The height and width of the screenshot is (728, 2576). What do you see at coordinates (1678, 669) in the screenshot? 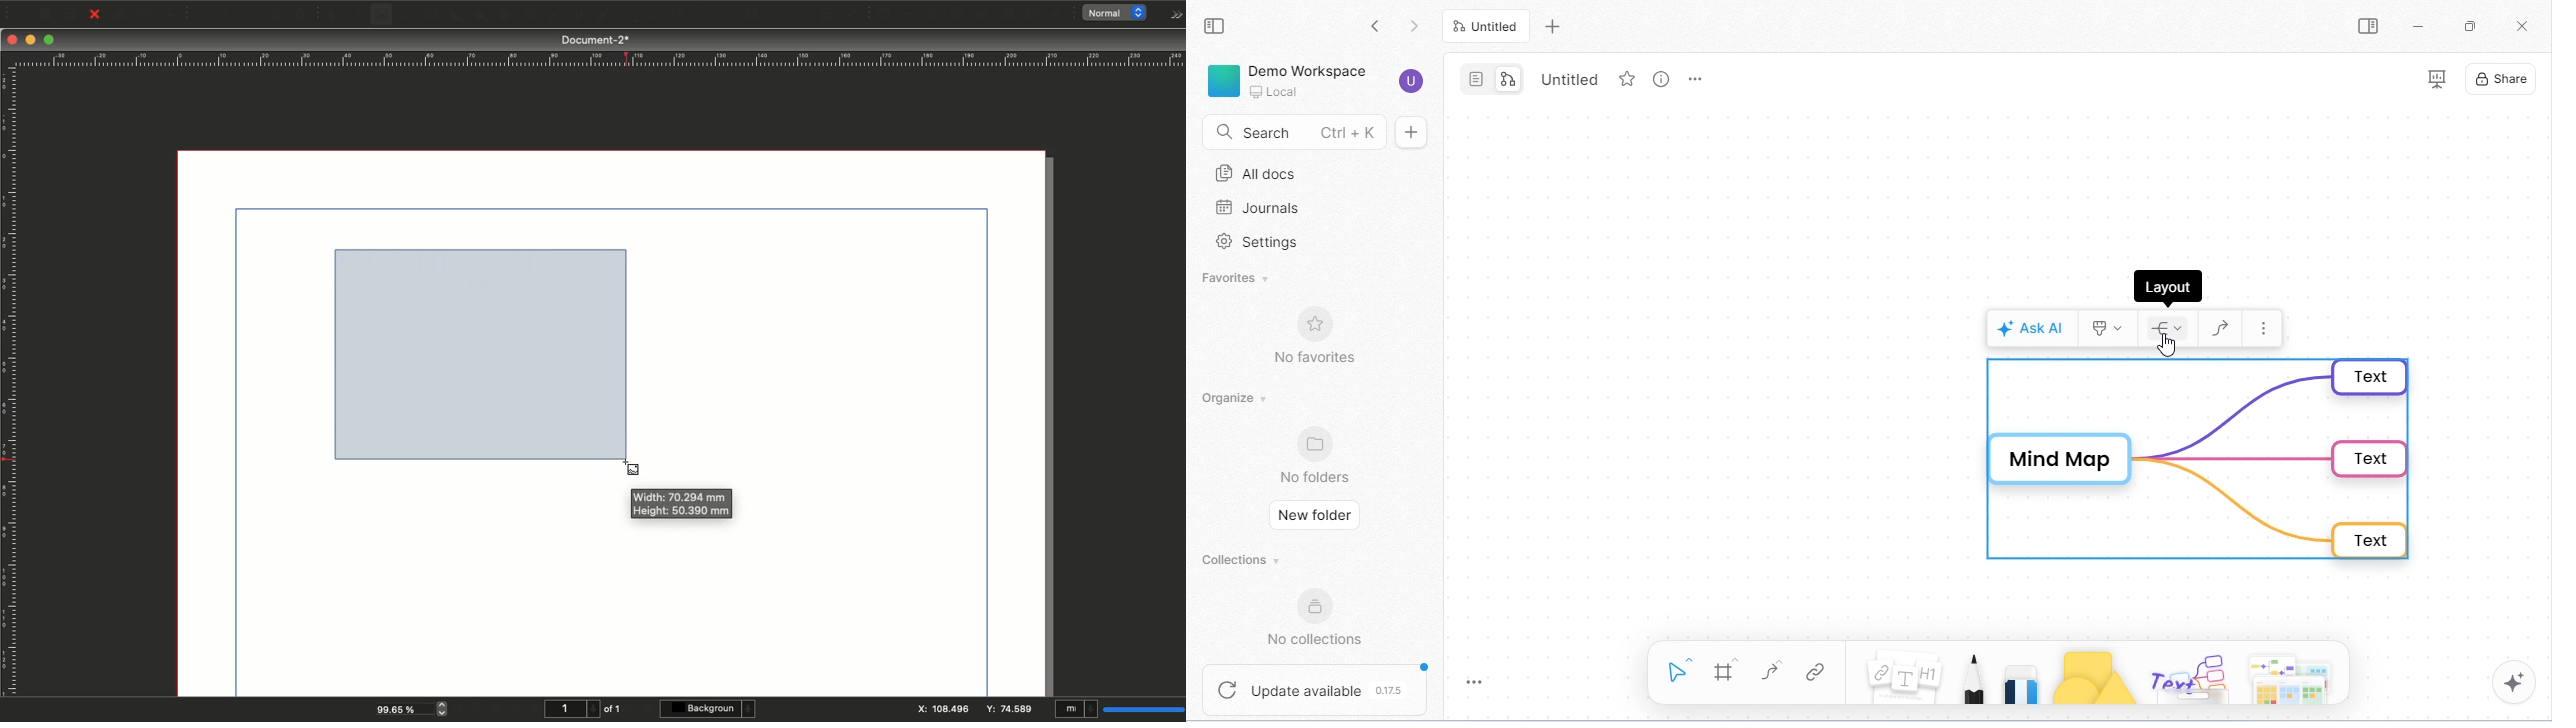
I see `select` at bounding box center [1678, 669].